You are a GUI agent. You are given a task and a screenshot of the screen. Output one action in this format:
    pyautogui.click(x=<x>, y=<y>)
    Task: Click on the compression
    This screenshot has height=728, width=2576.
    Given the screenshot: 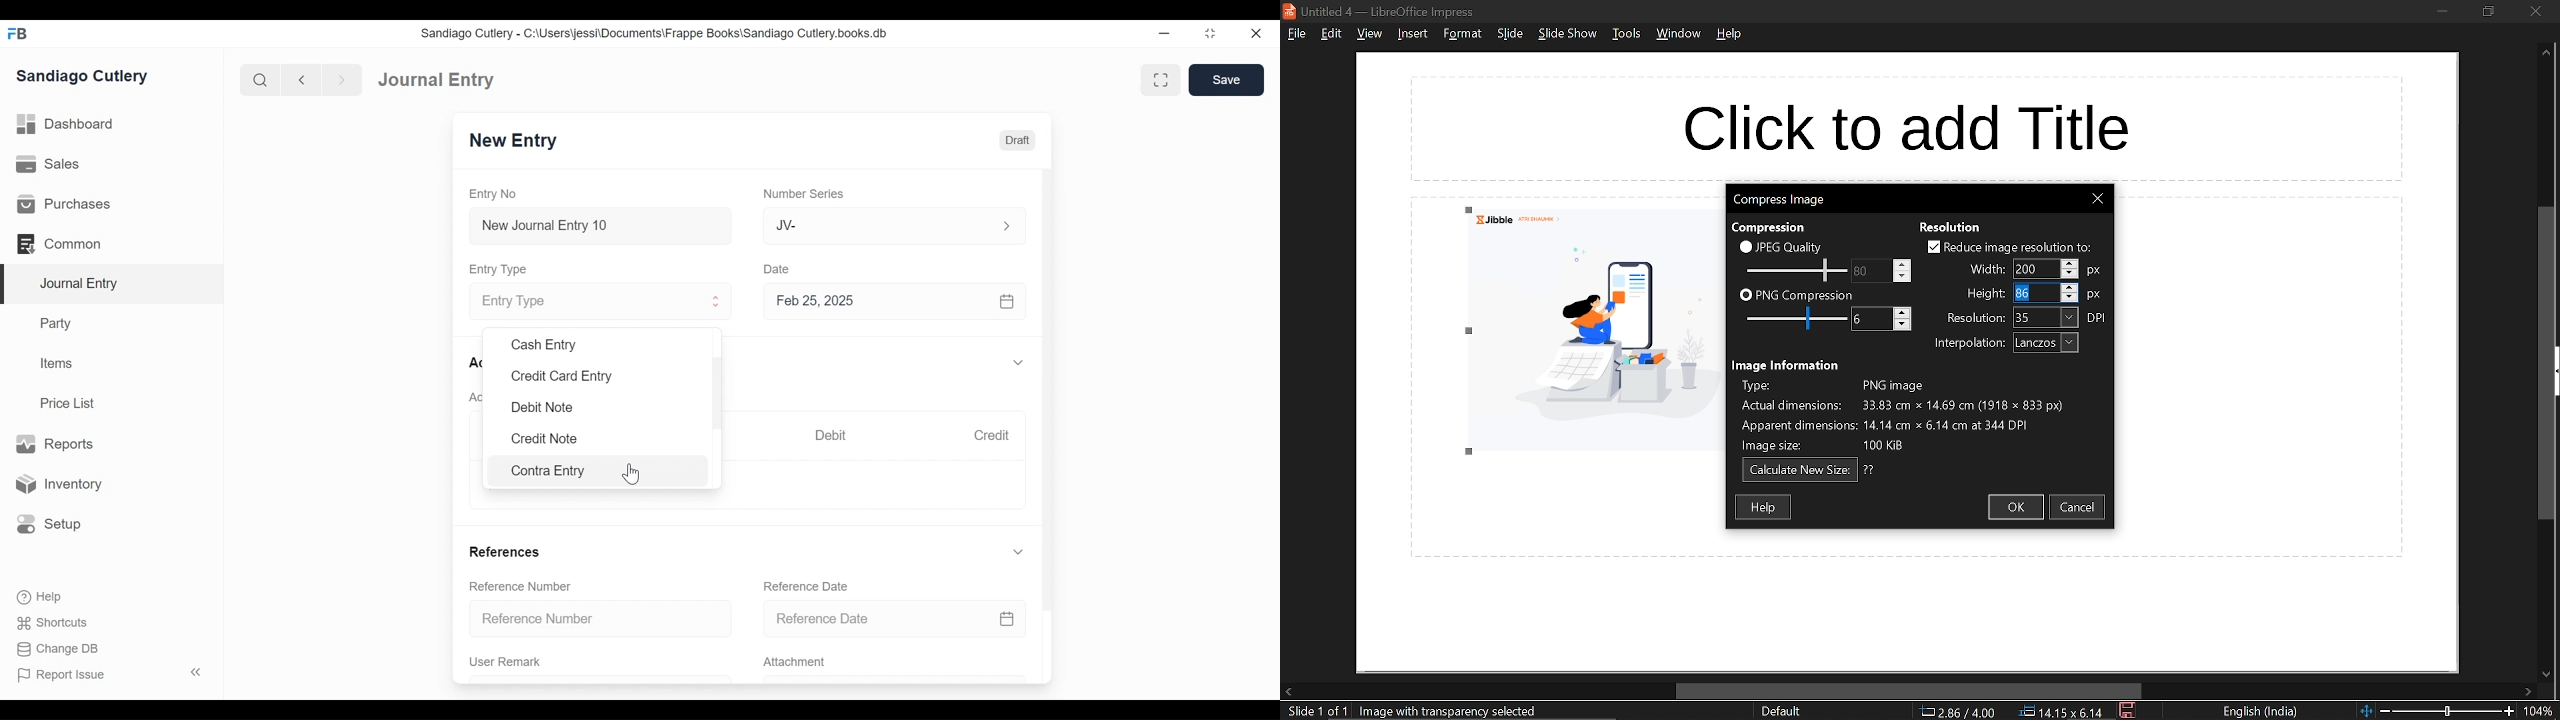 What is the action you would take?
    pyautogui.click(x=1767, y=228)
    